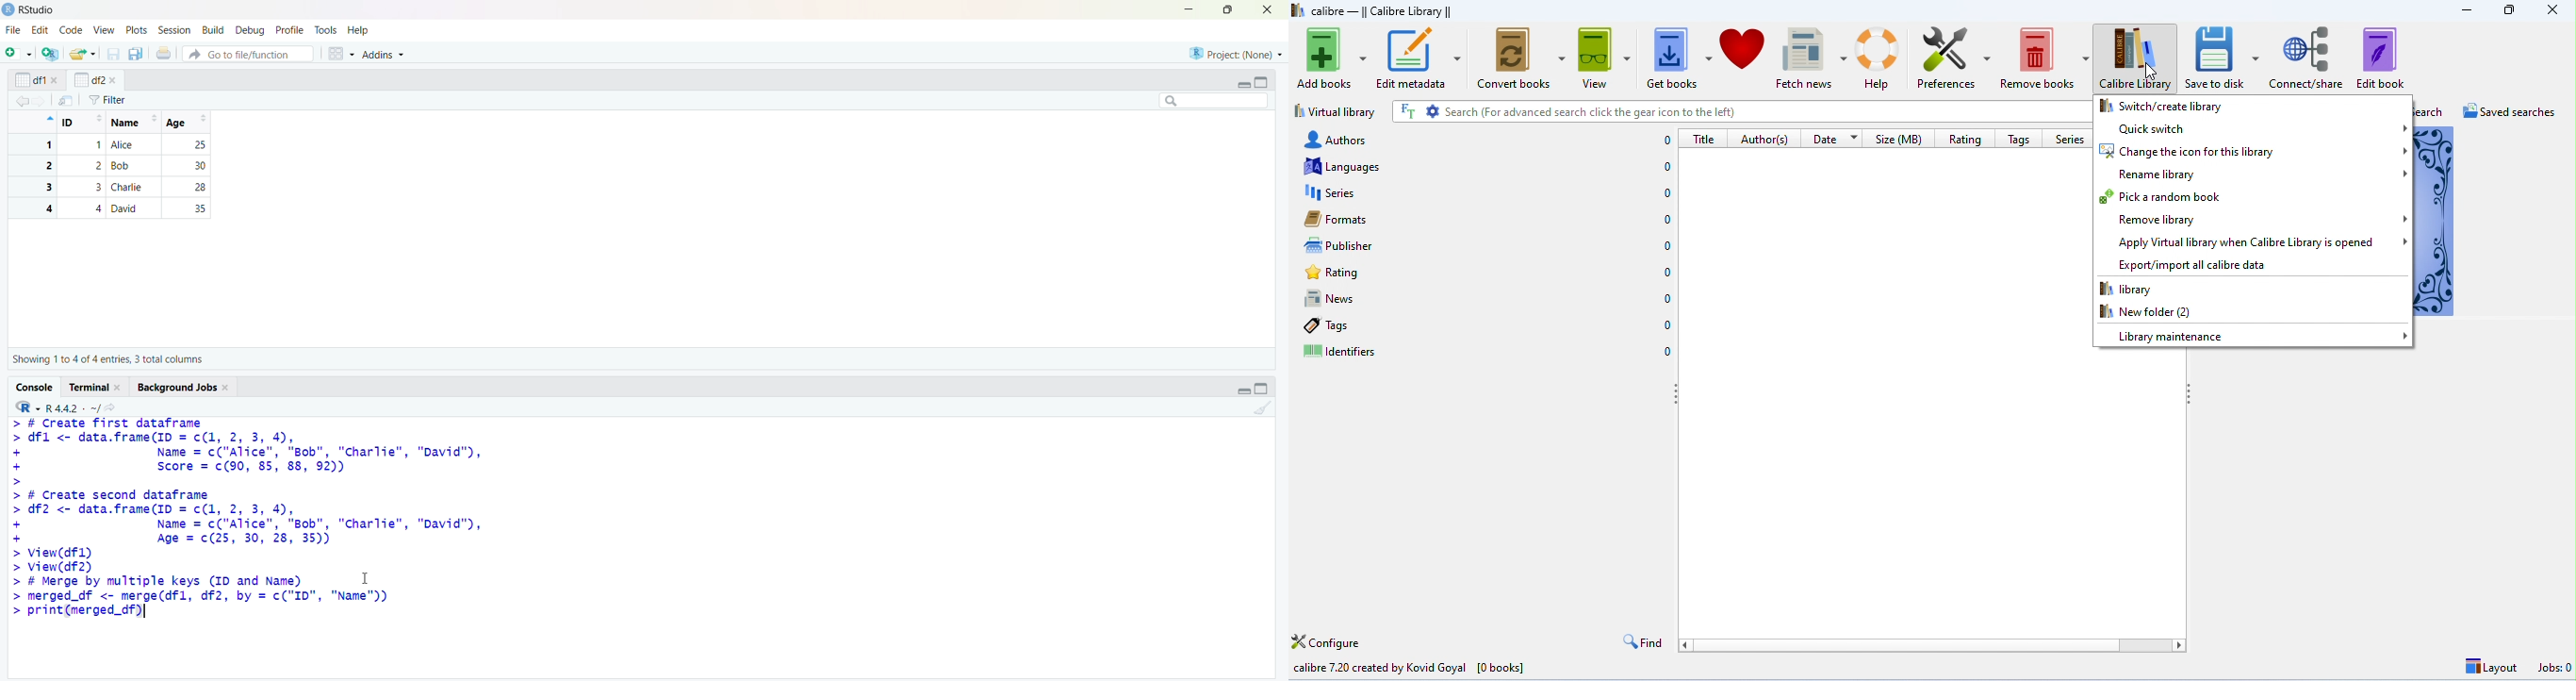  What do you see at coordinates (9, 10) in the screenshot?
I see `logo` at bounding box center [9, 10].